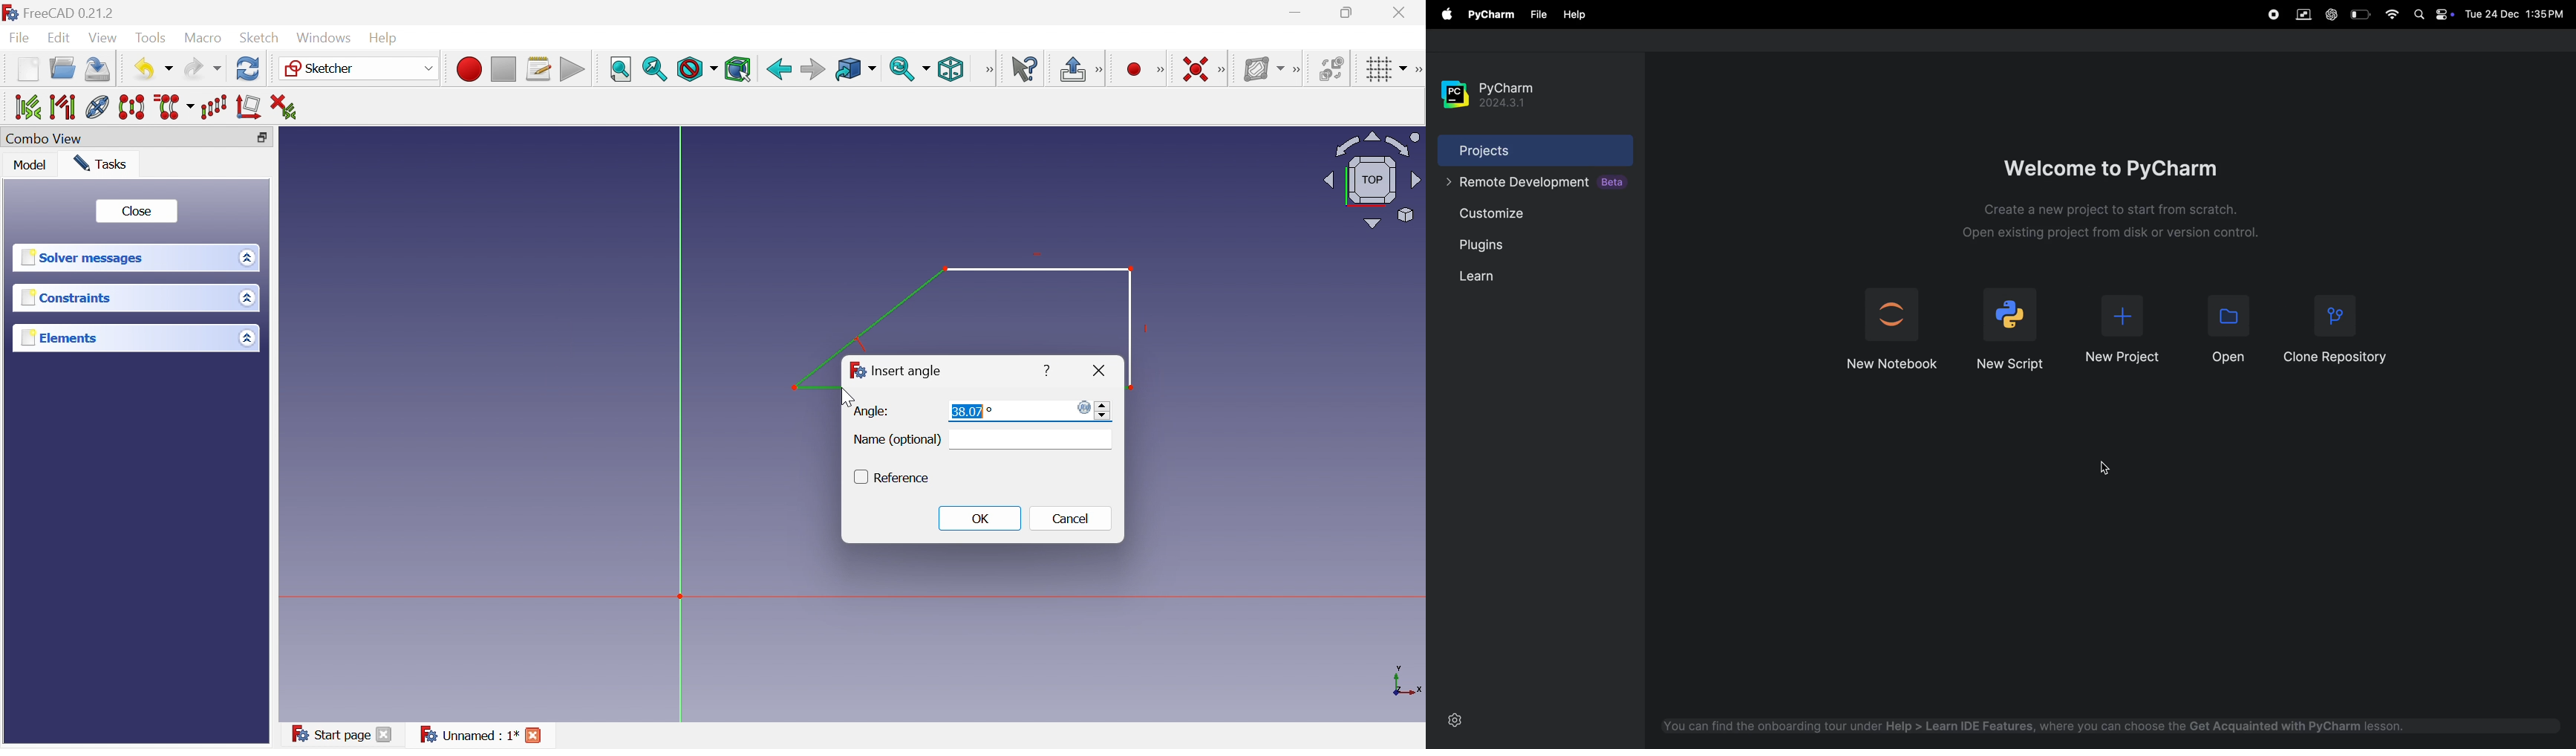 The image size is (2576, 756). I want to click on Drop Down, so click(244, 257).